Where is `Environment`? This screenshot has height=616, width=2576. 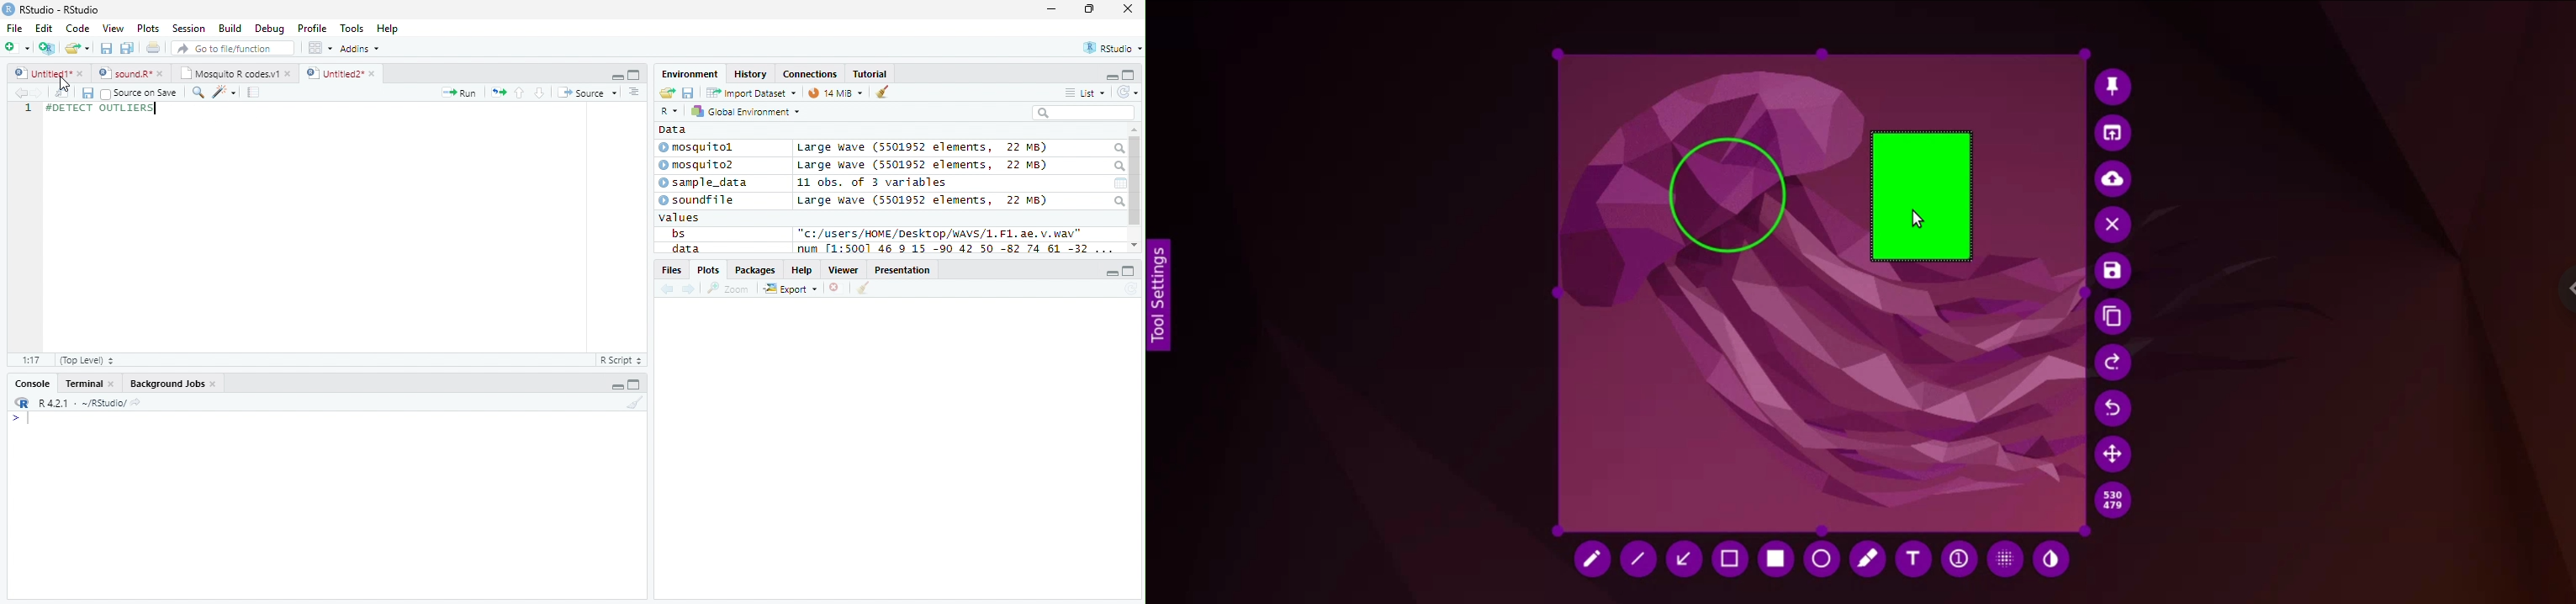 Environment is located at coordinates (690, 74).